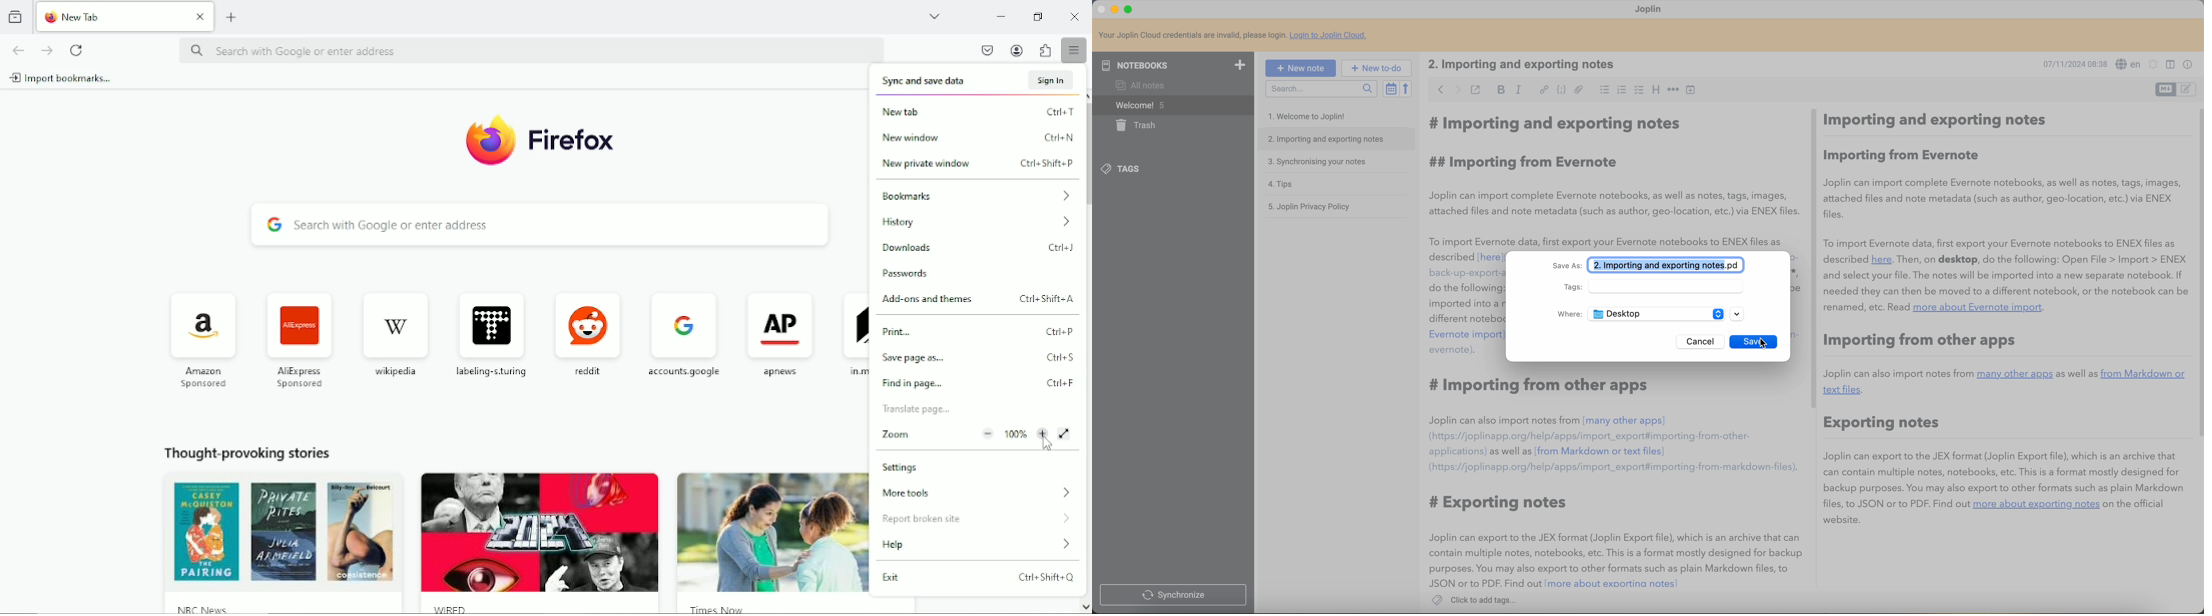  What do you see at coordinates (1456, 90) in the screenshot?
I see `foward` at bounding box center [1456, 90].